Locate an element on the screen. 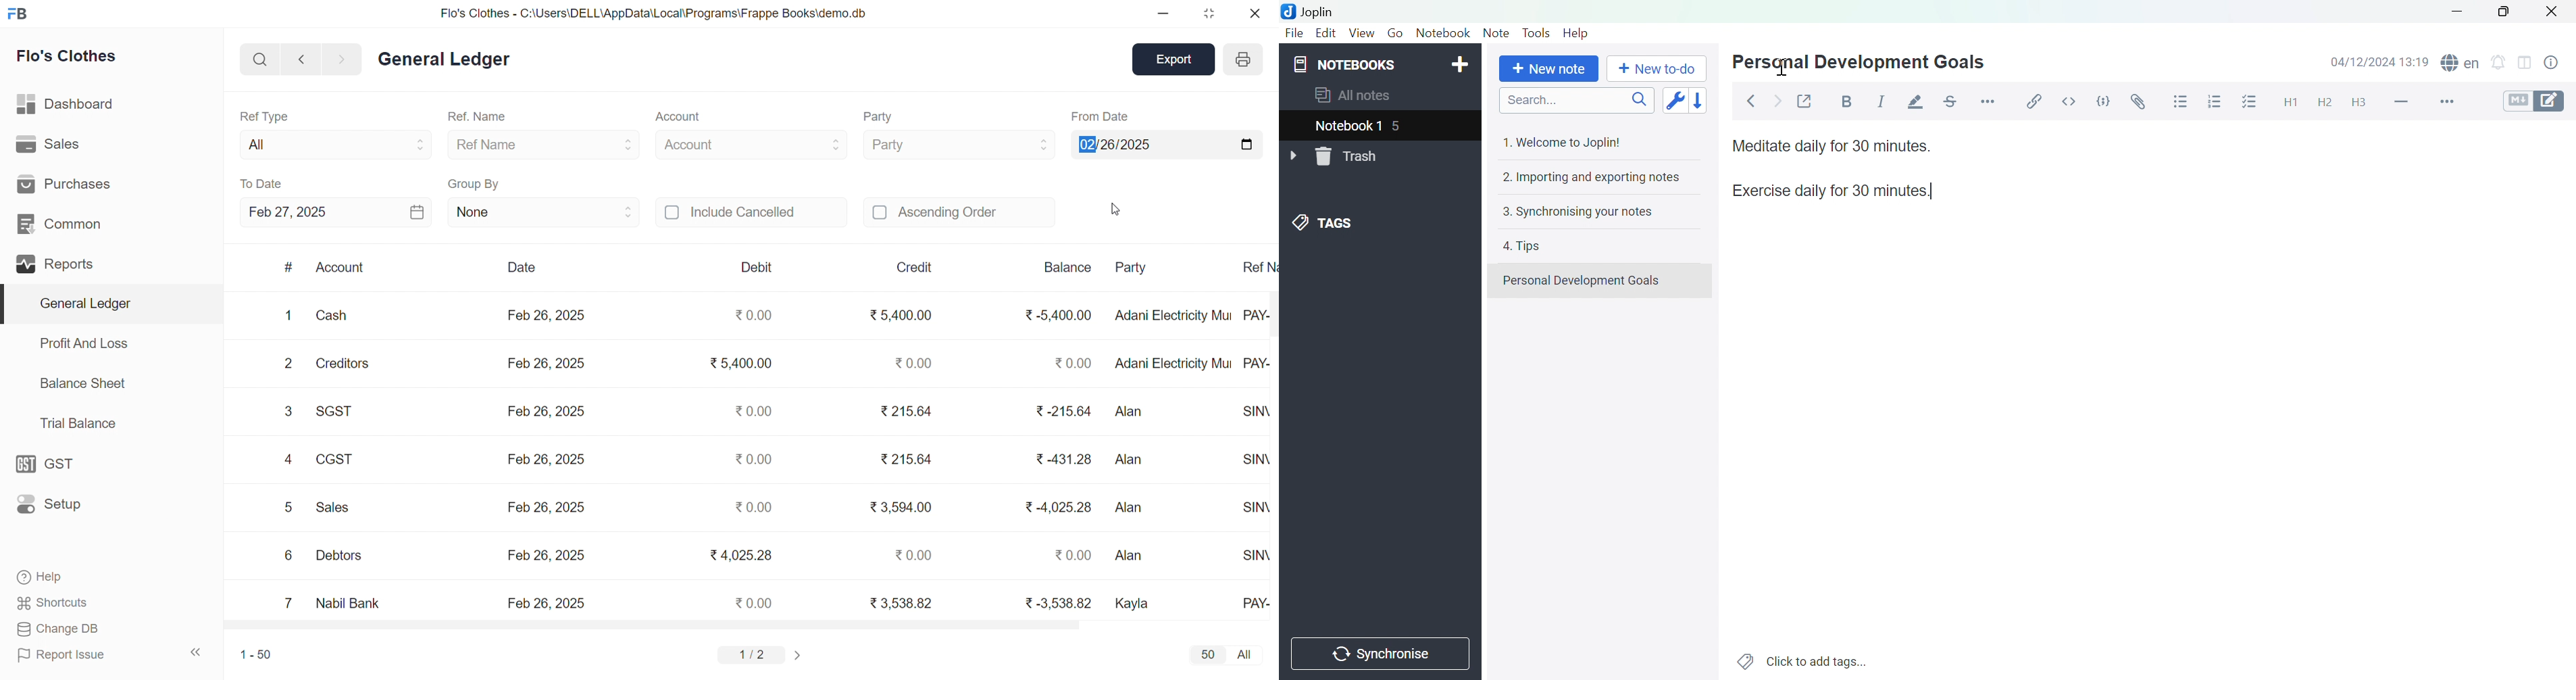  Debtors is located at coordinates (345, 555).